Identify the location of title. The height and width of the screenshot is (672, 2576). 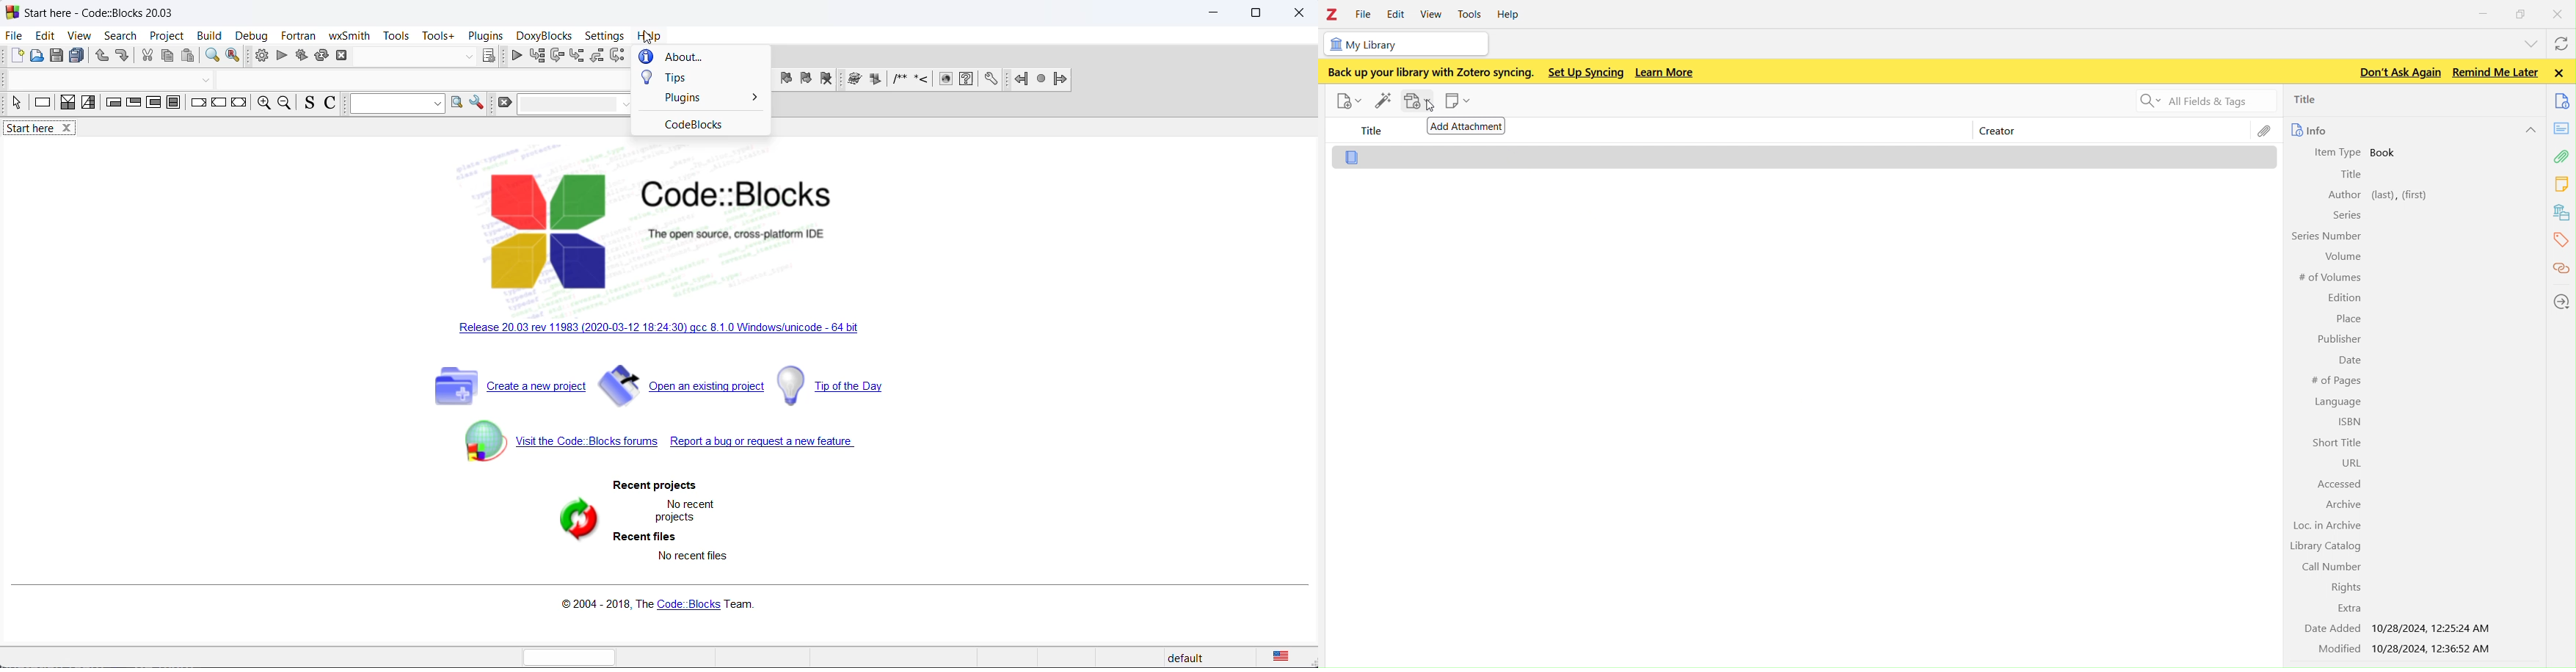
(2331, 100).